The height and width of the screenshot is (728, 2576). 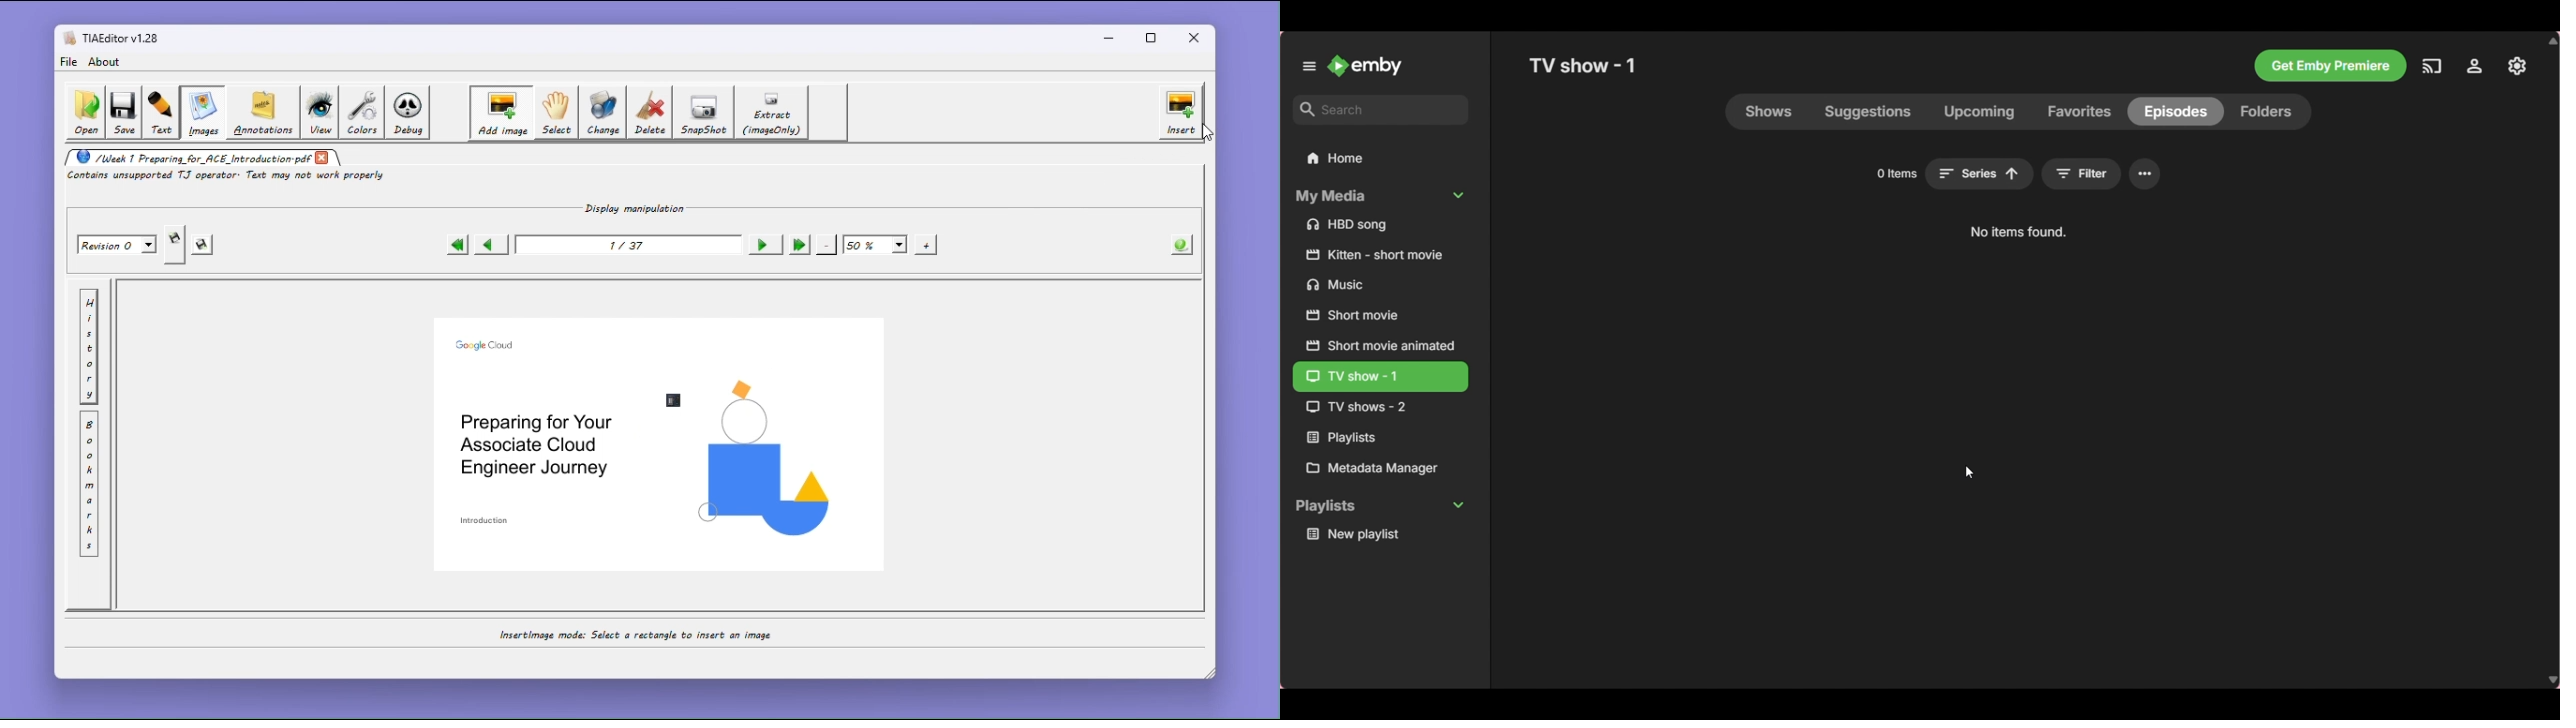 I want to click on The information About the PDF opened, so click(x=1183, y=243).